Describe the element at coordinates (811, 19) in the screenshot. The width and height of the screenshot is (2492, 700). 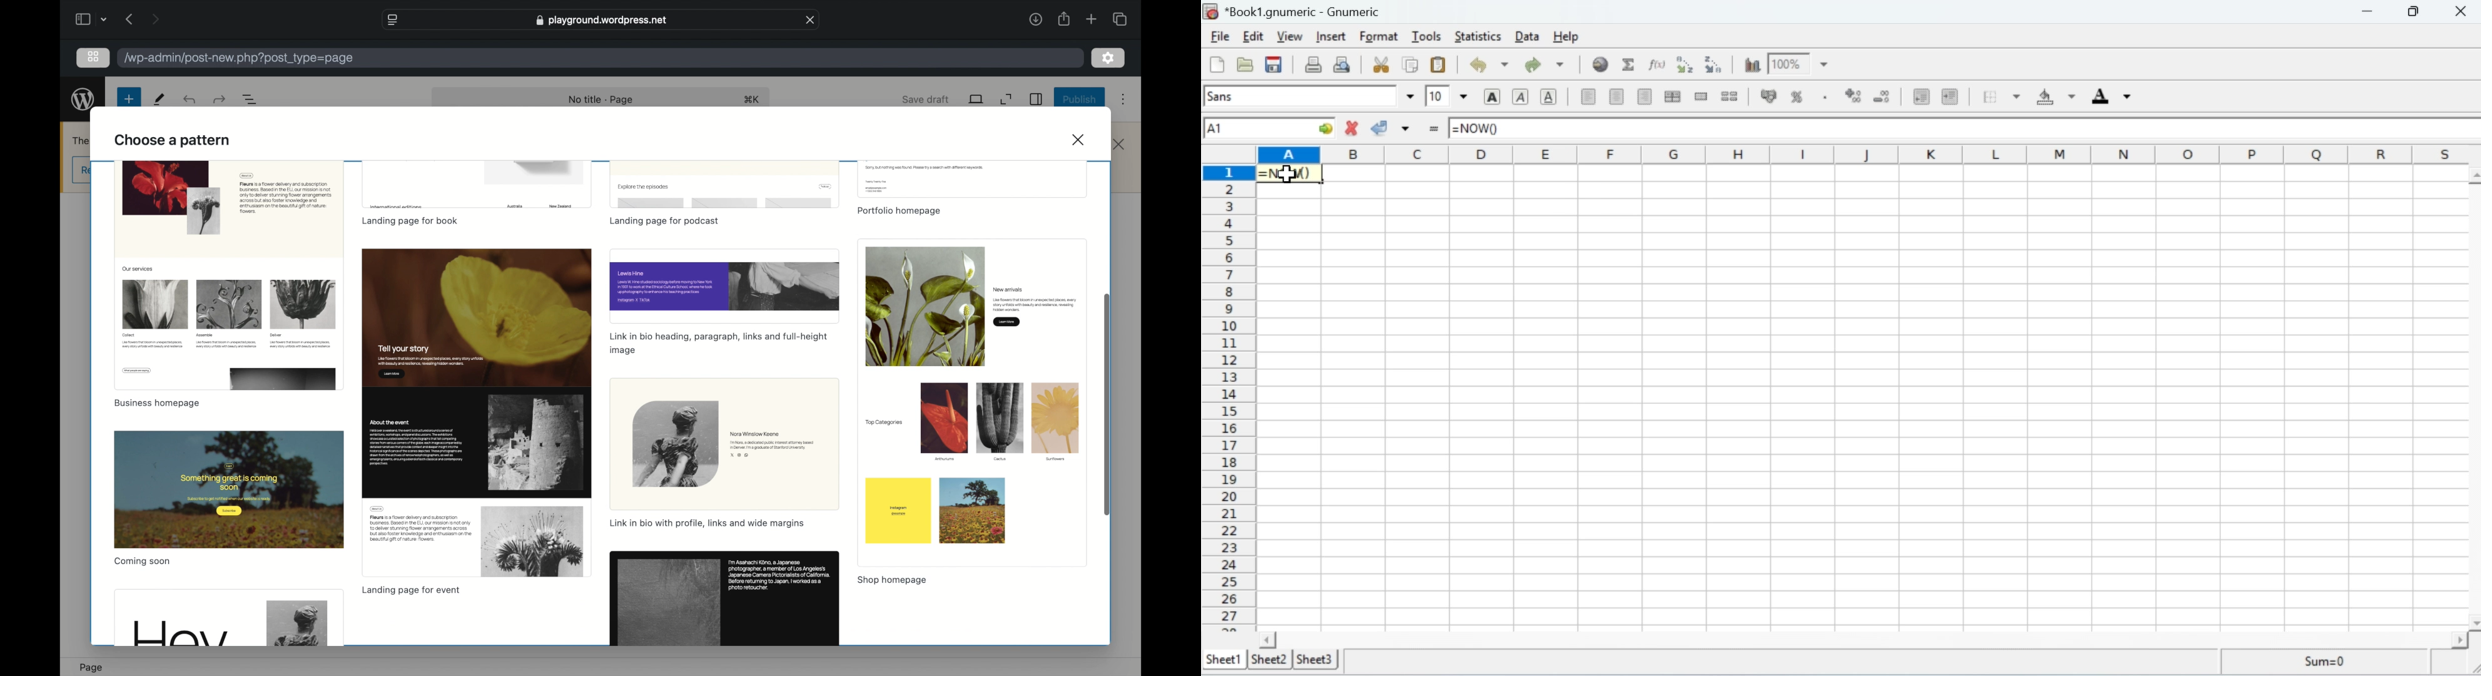
I see `close` at that location.